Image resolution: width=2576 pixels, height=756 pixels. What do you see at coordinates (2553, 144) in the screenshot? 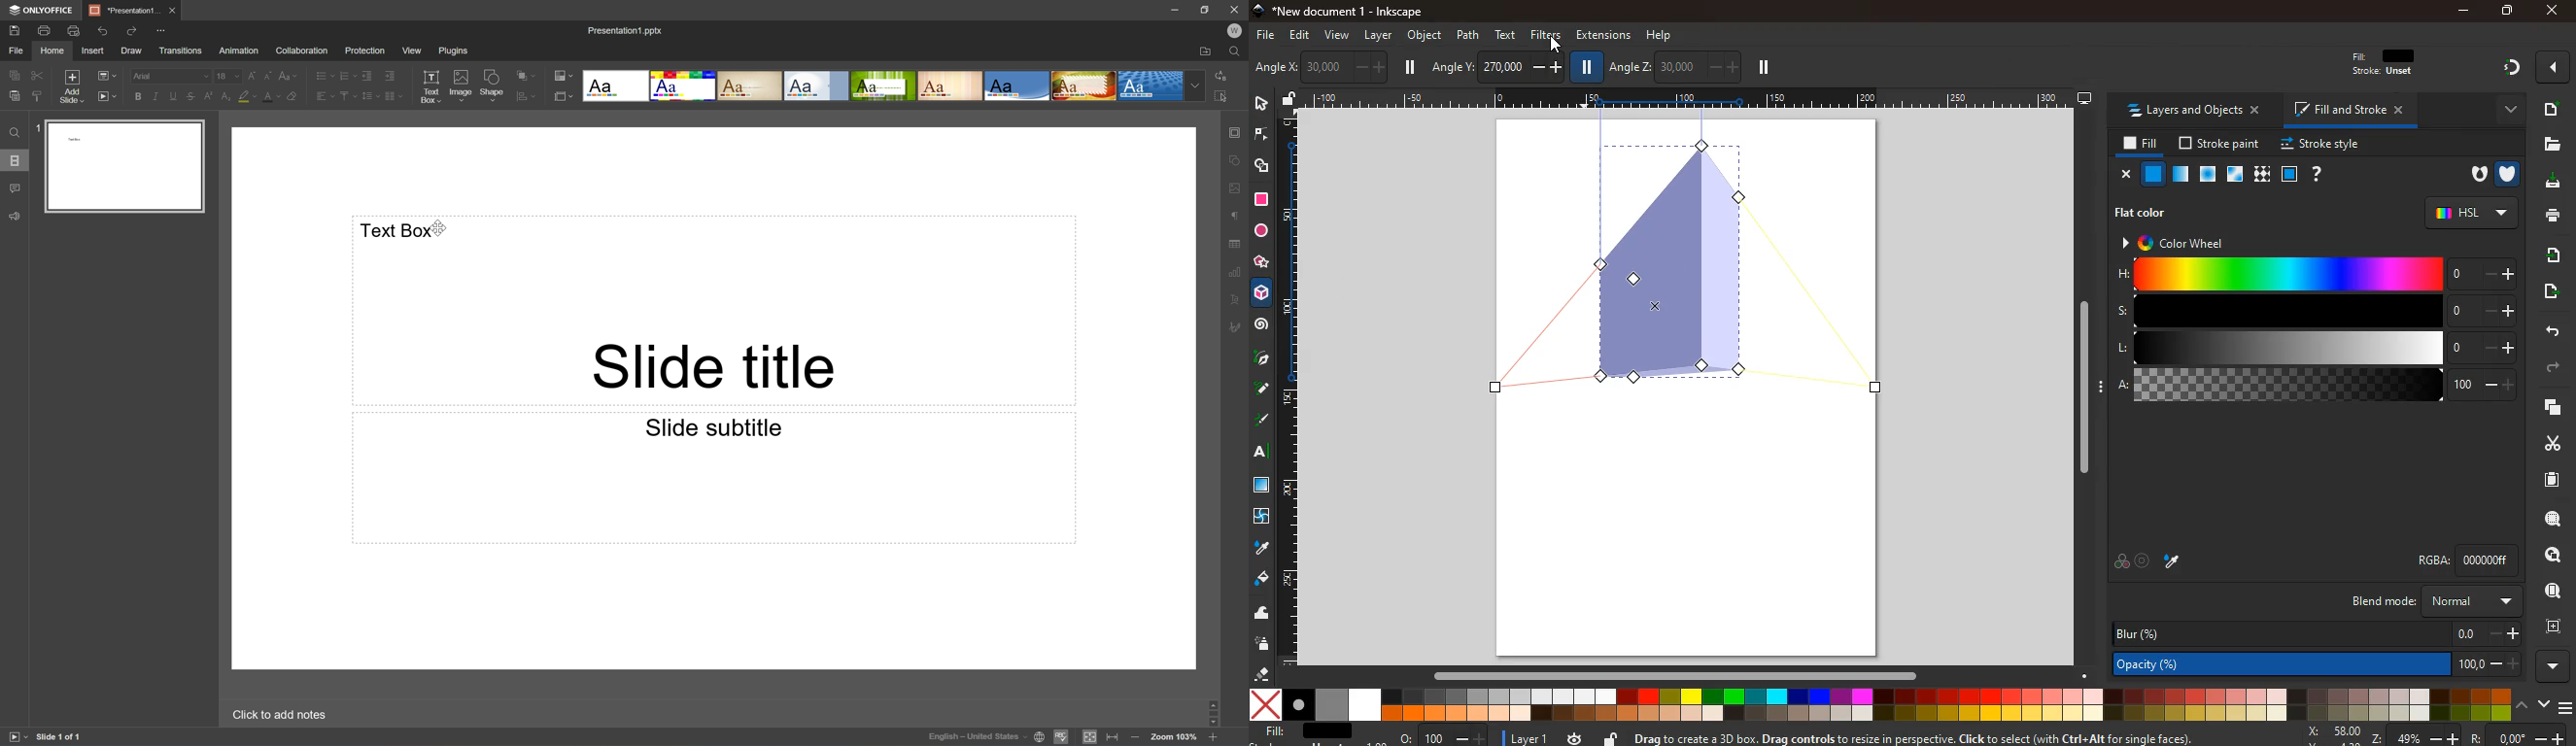
I see `file` at bounding box center [2553, 144].